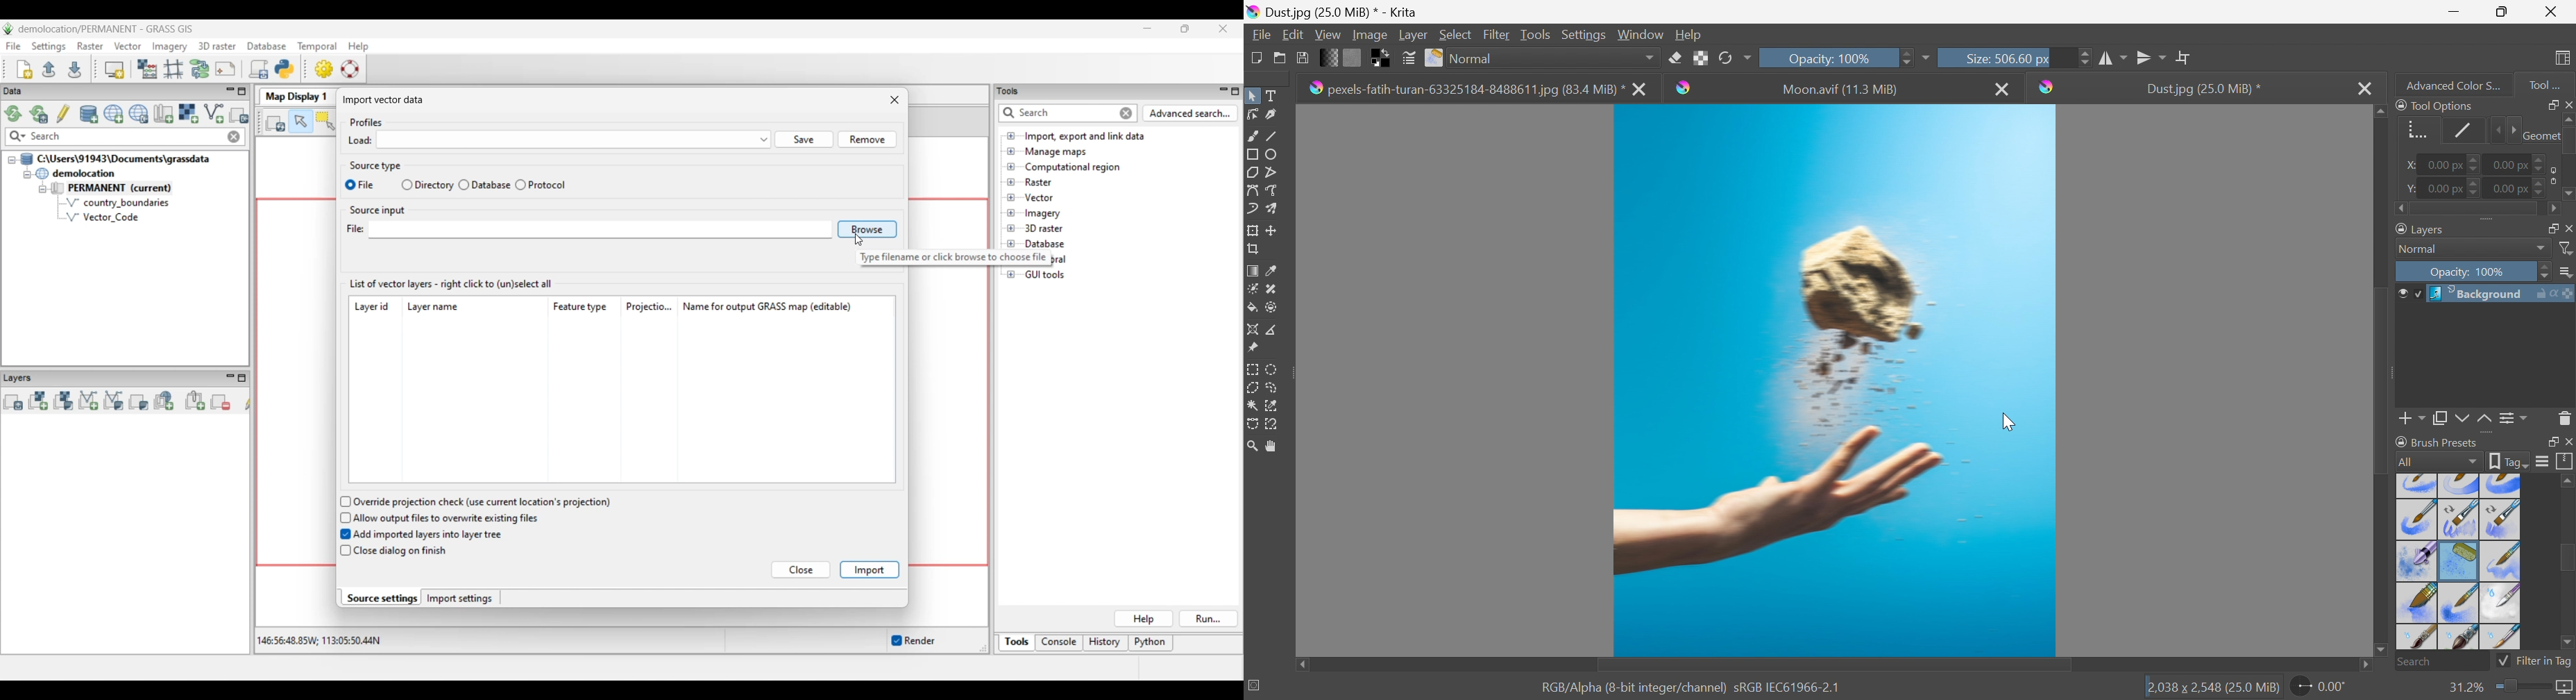  I want to click on Fill gradients, so click(1330, 56).